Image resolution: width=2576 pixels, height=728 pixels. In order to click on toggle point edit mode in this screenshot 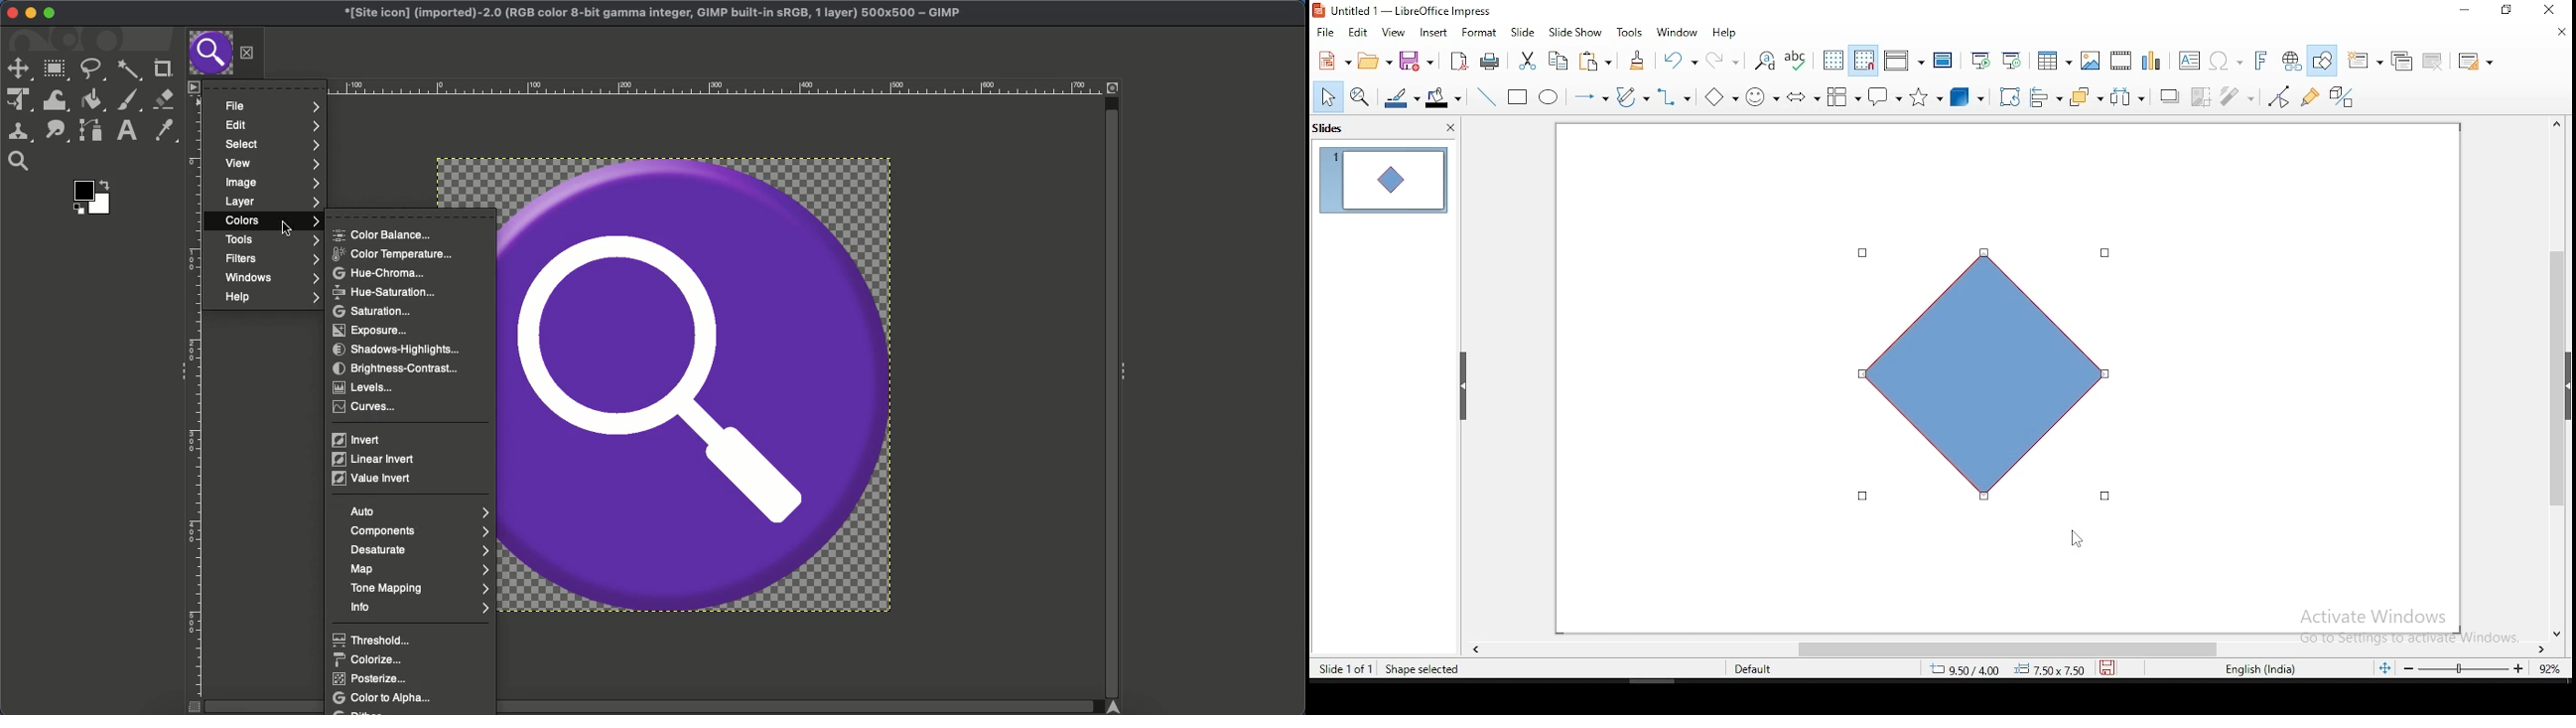, I will do `click(2281, 96)`.